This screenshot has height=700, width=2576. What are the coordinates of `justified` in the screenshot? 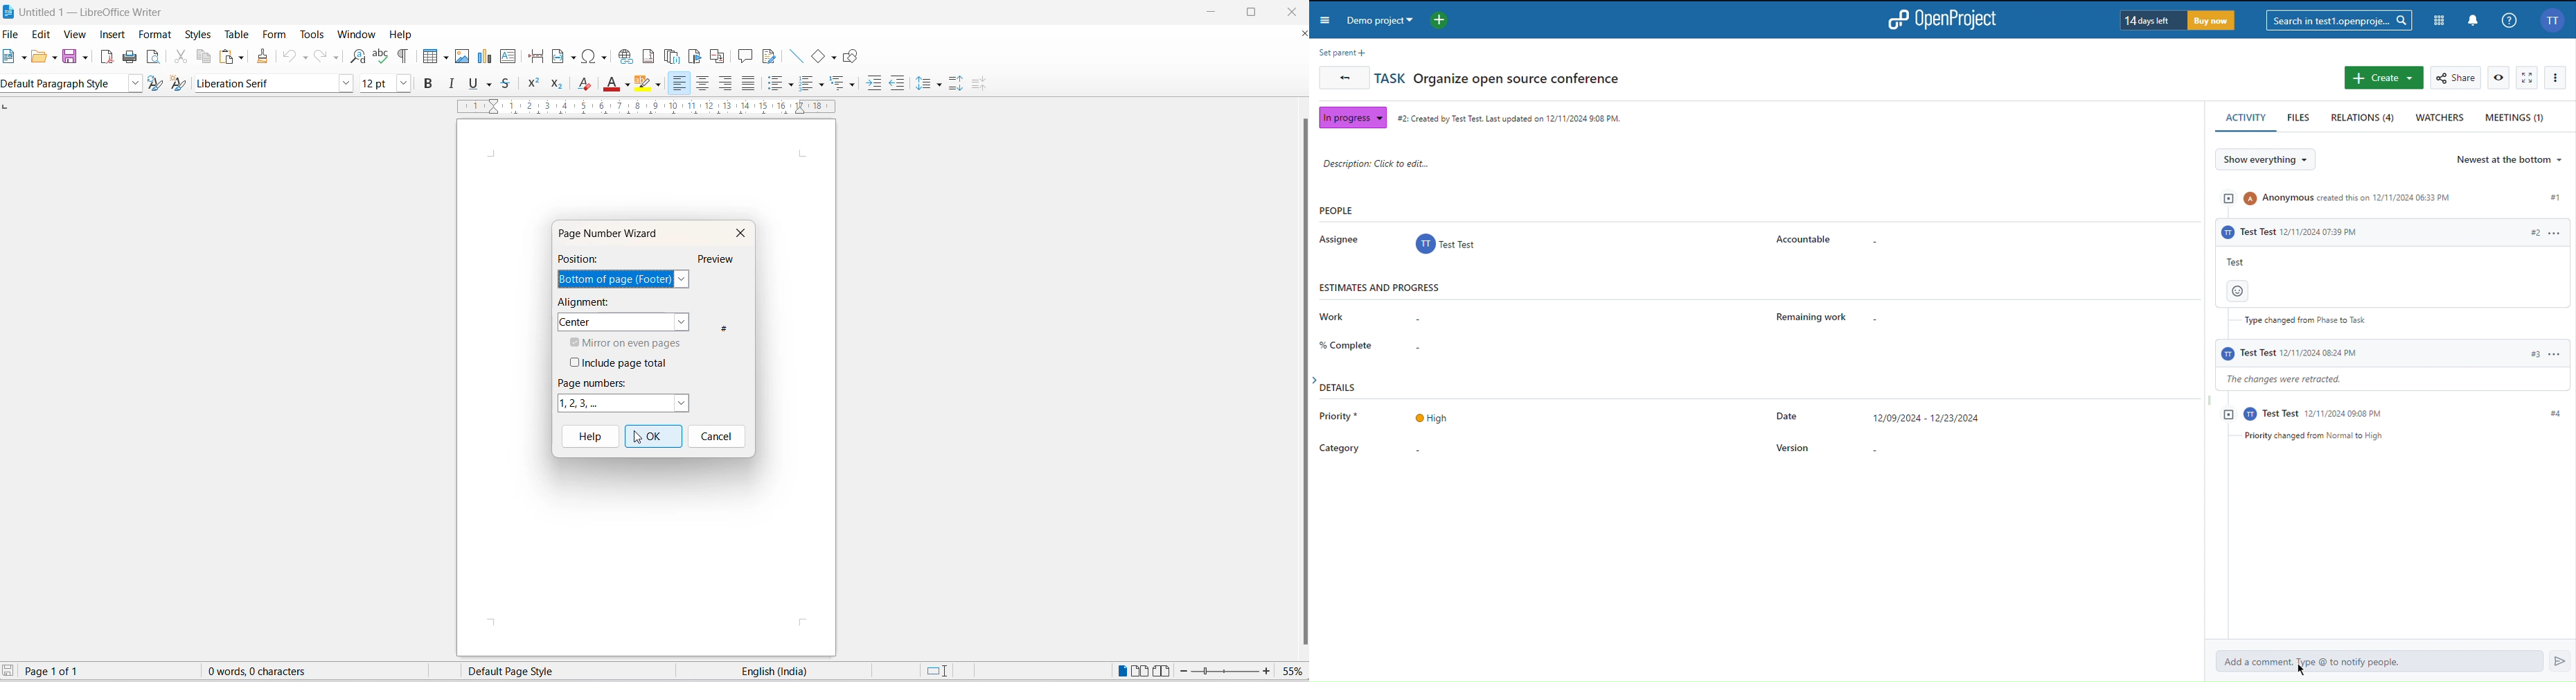 It's located at (747, 85).